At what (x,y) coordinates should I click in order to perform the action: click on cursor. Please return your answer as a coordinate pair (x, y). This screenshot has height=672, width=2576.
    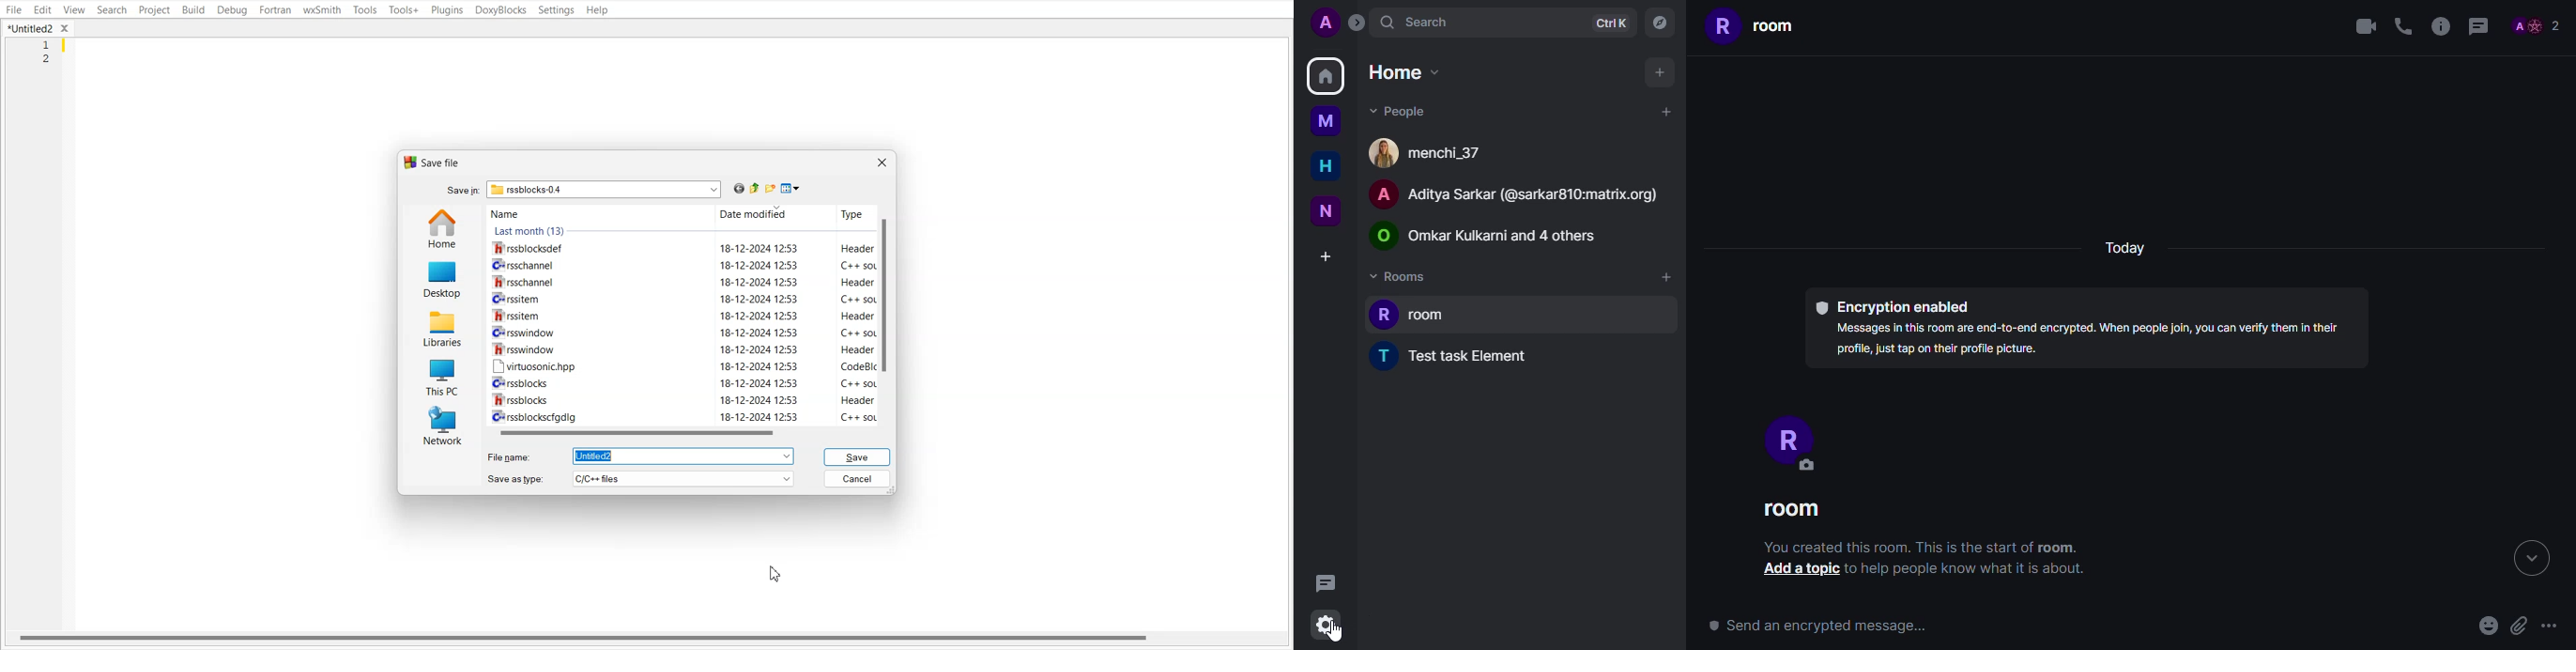
    Looking at the image, I should click on (1343, 633).